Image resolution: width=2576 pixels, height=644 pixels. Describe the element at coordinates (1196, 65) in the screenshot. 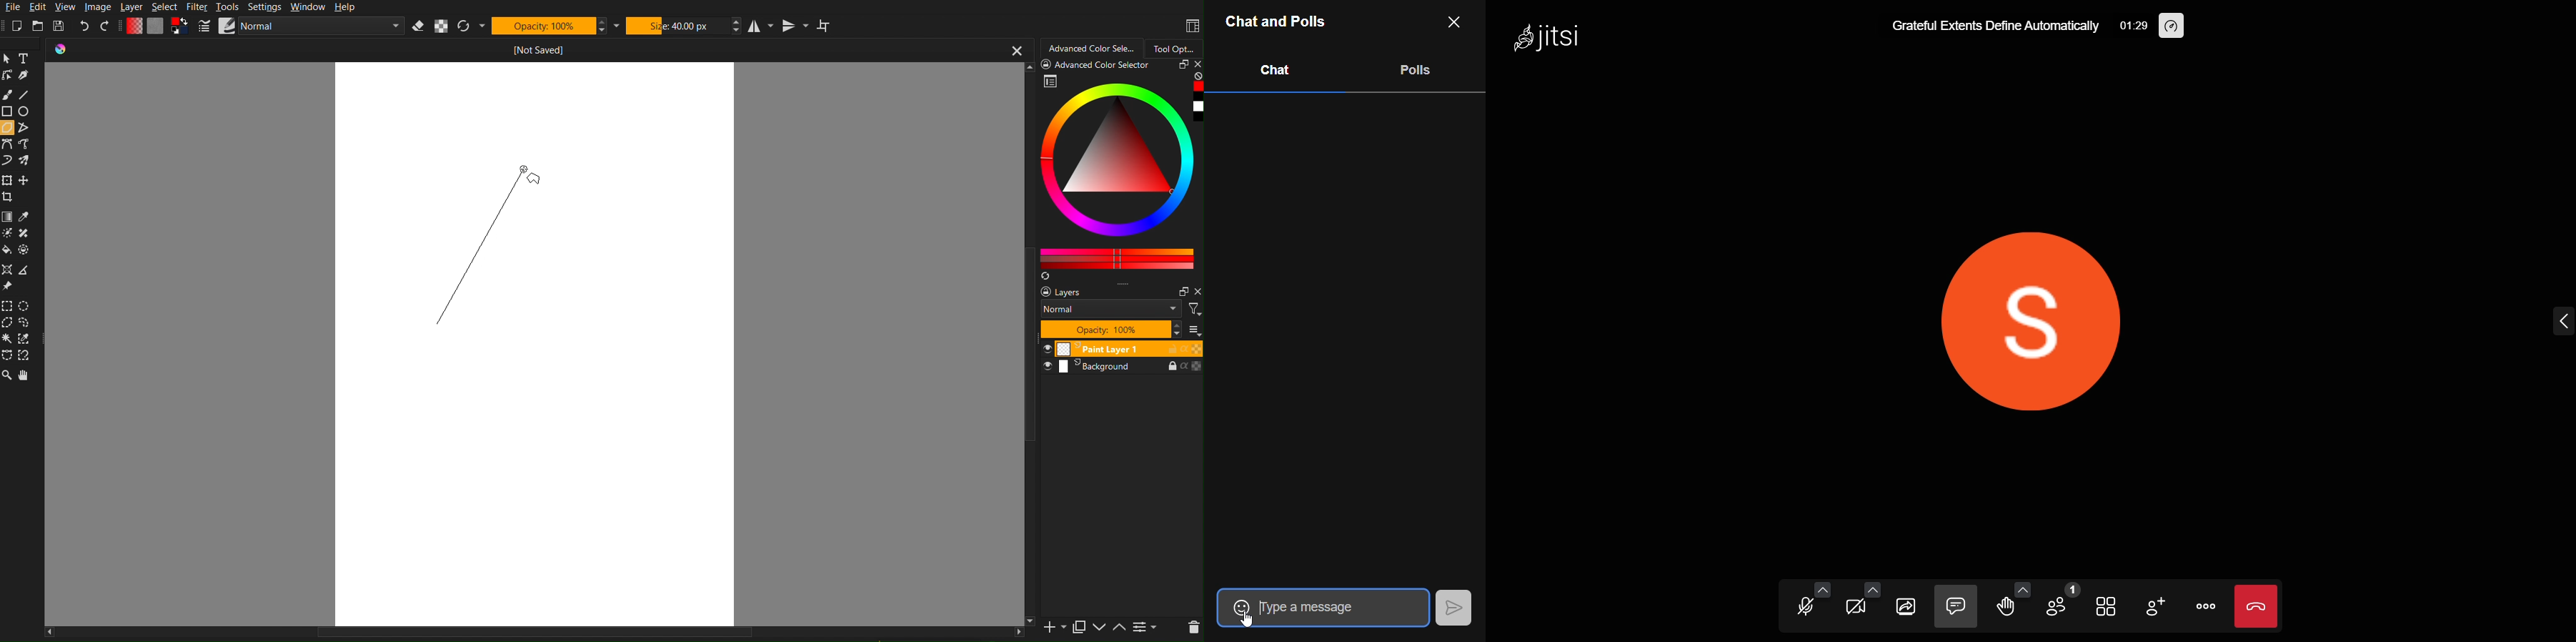

I see `close panel` at that location.